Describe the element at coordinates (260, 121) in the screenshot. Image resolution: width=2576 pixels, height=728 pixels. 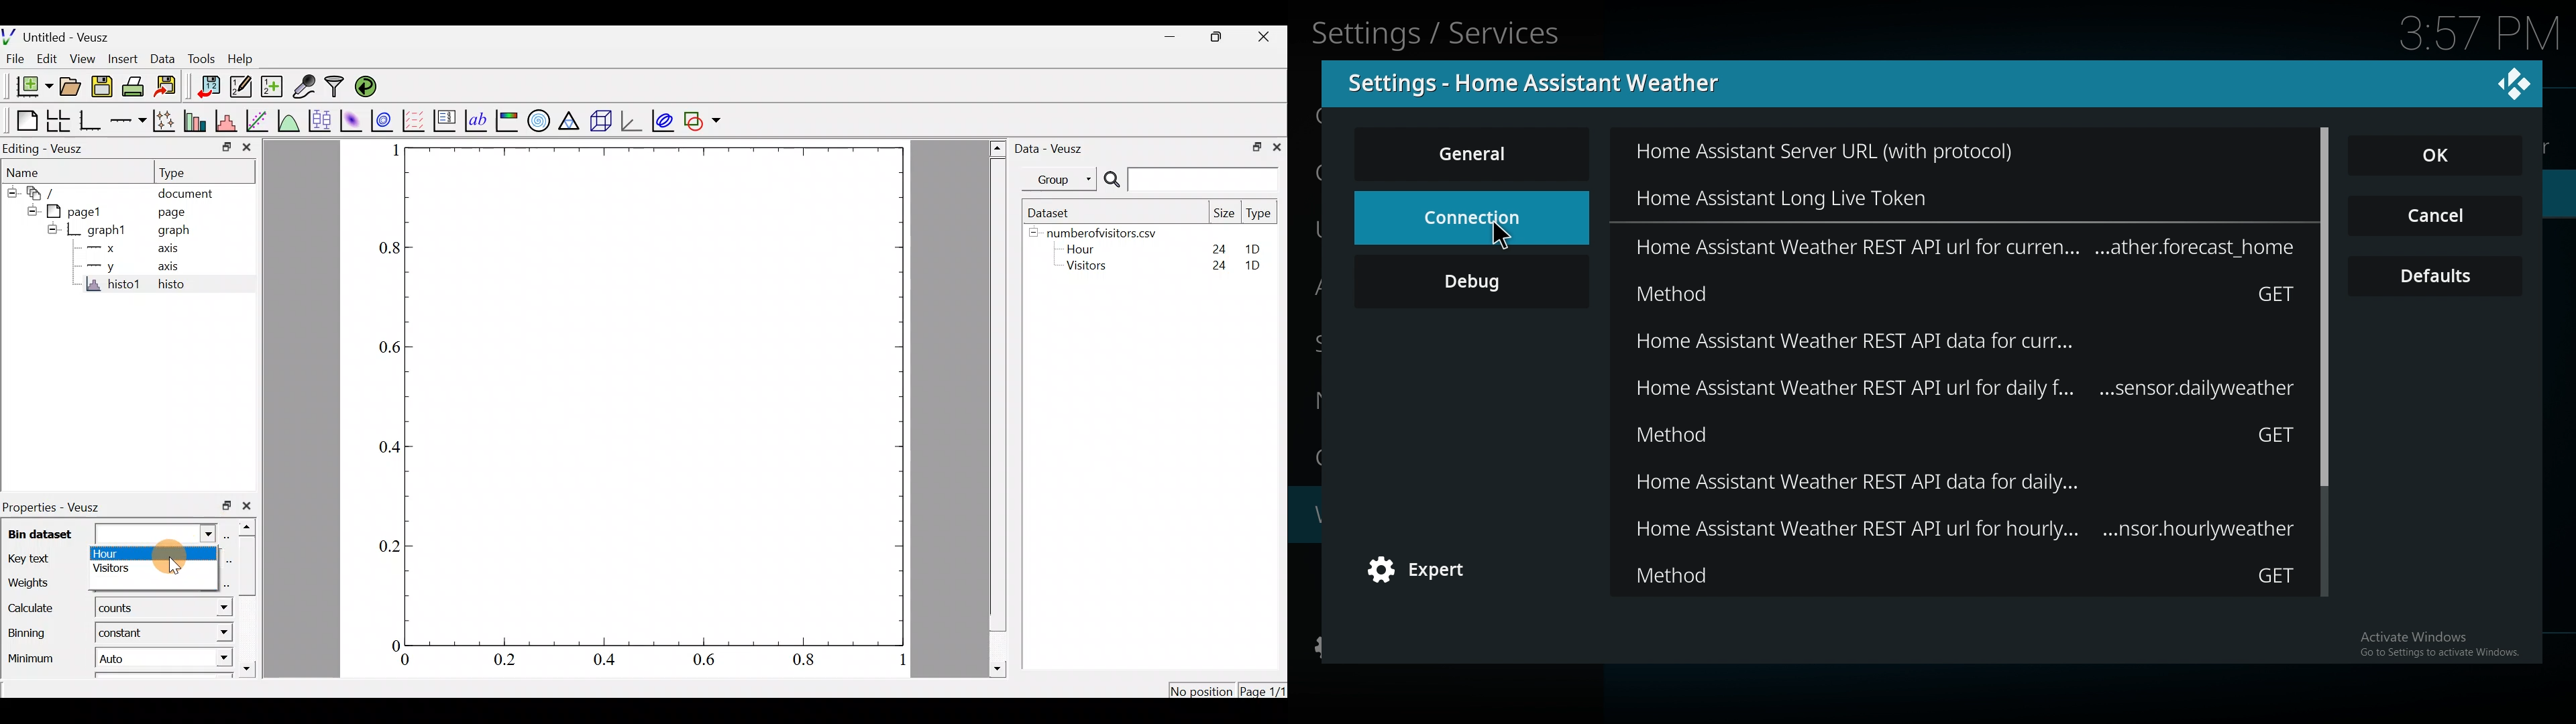
I see `fit a function to data` at that location.